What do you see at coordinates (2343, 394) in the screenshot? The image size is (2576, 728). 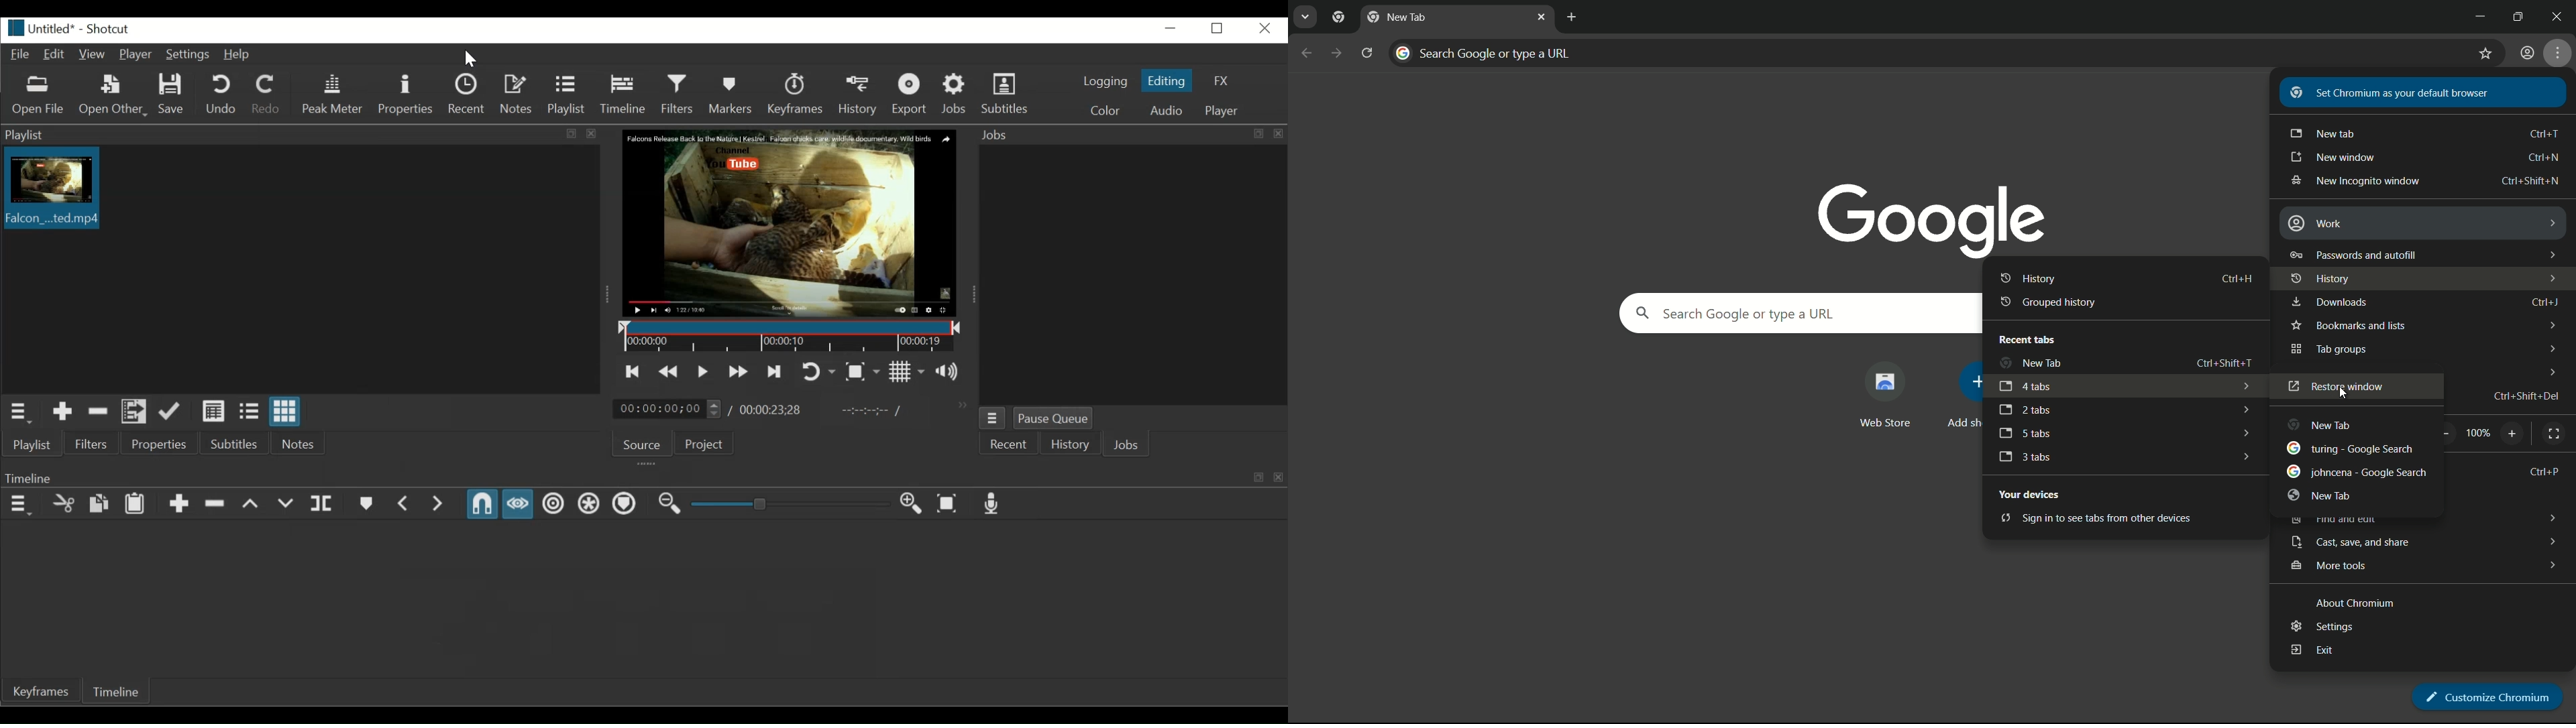 I see `cursor` at bounding box center [2343, 394].